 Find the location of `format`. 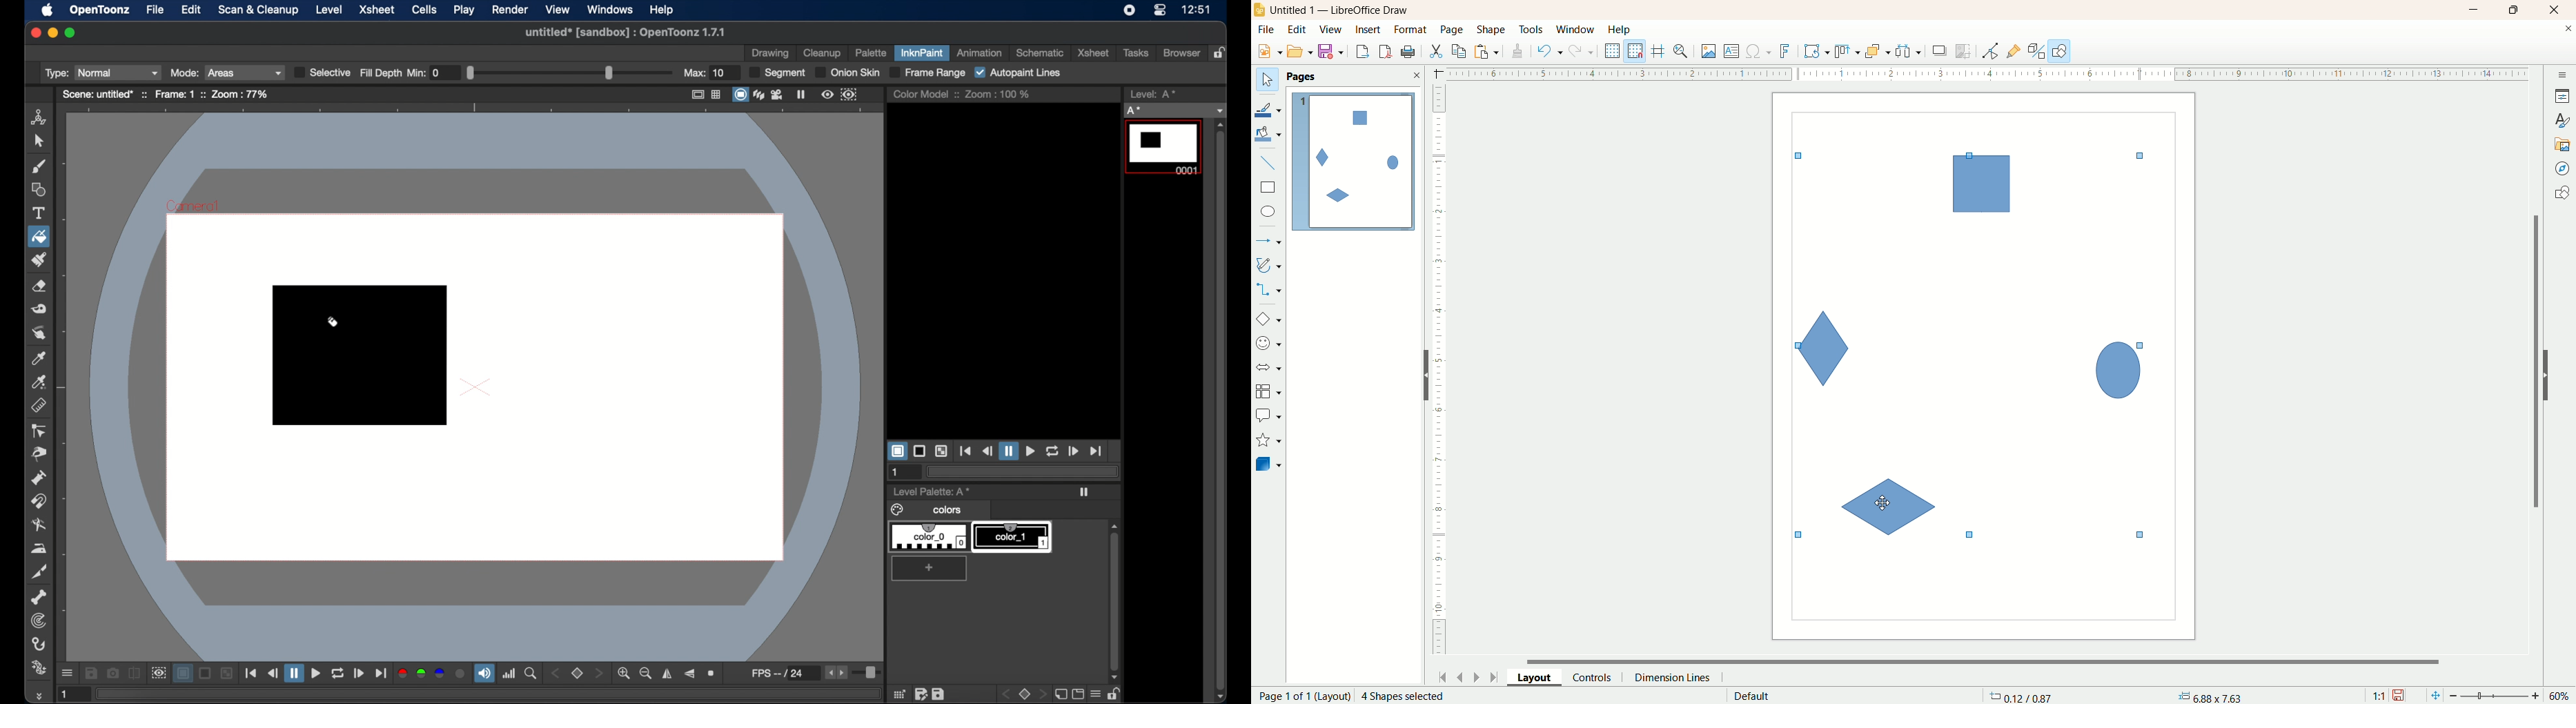

format is located at coordinates (1412, 30).